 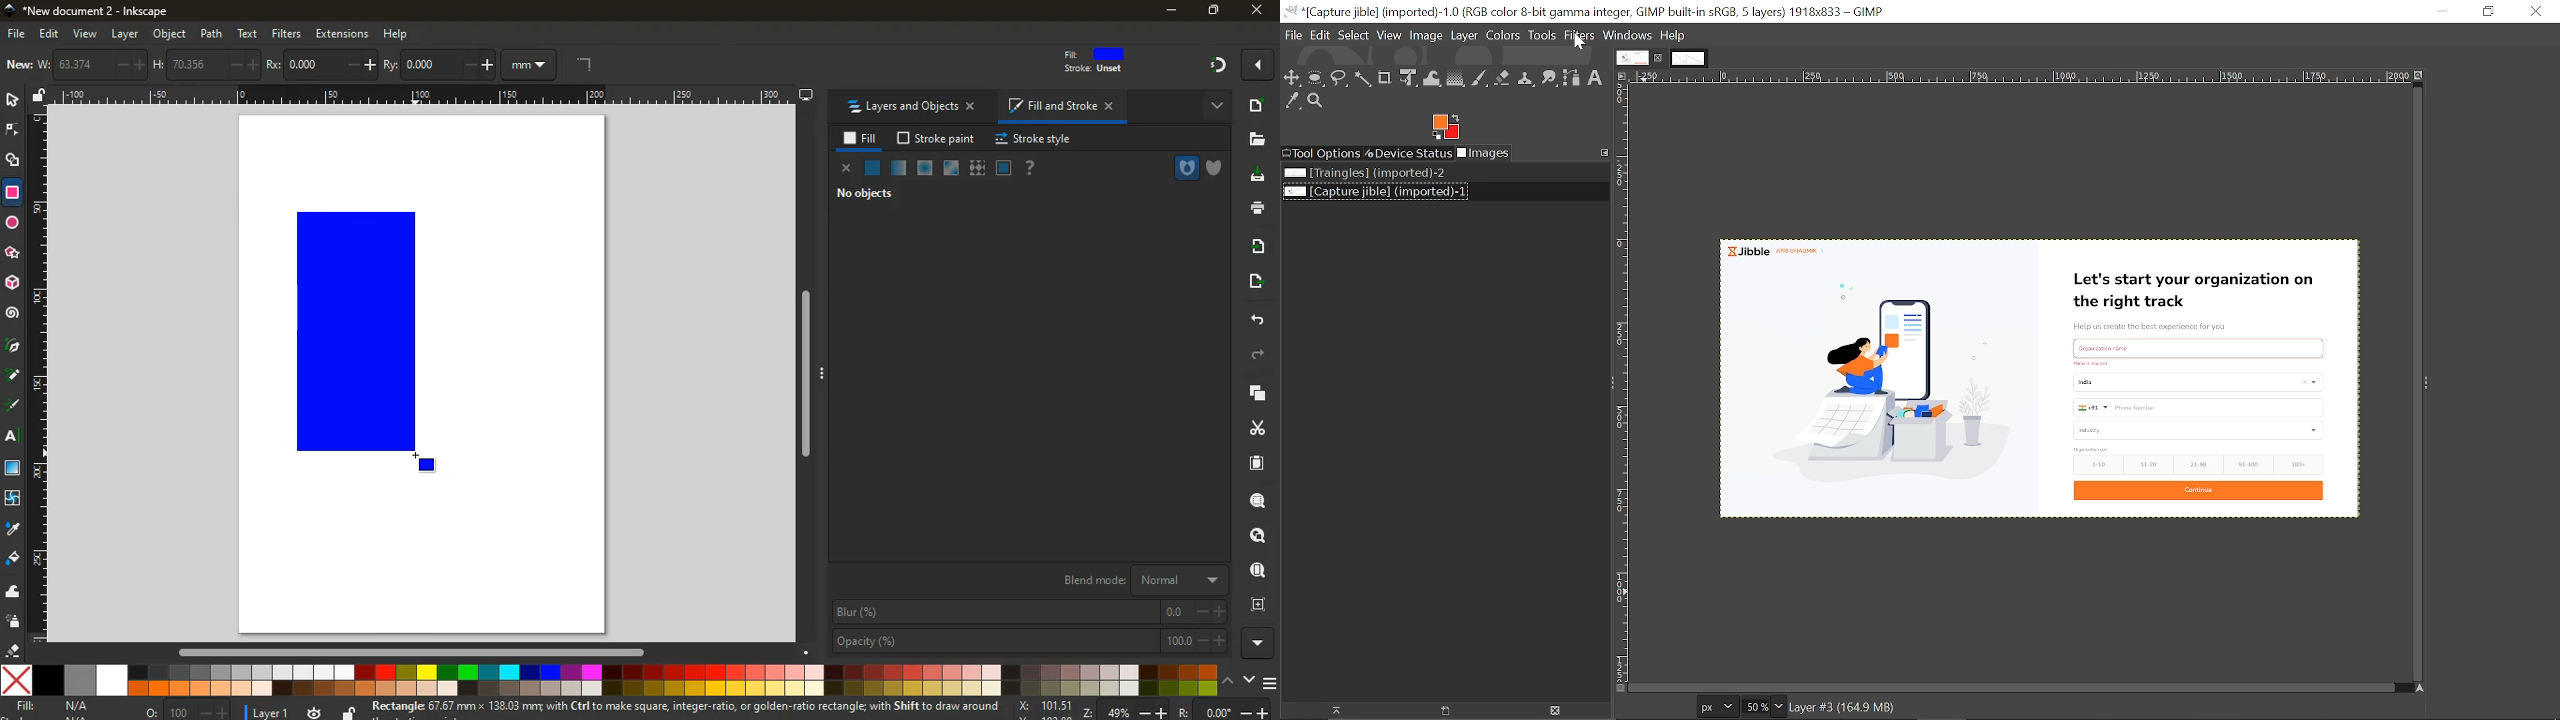 What do you see at coordinates (13, 343) in the screenshot?
I see `pic` at bounding box center [13, 343].